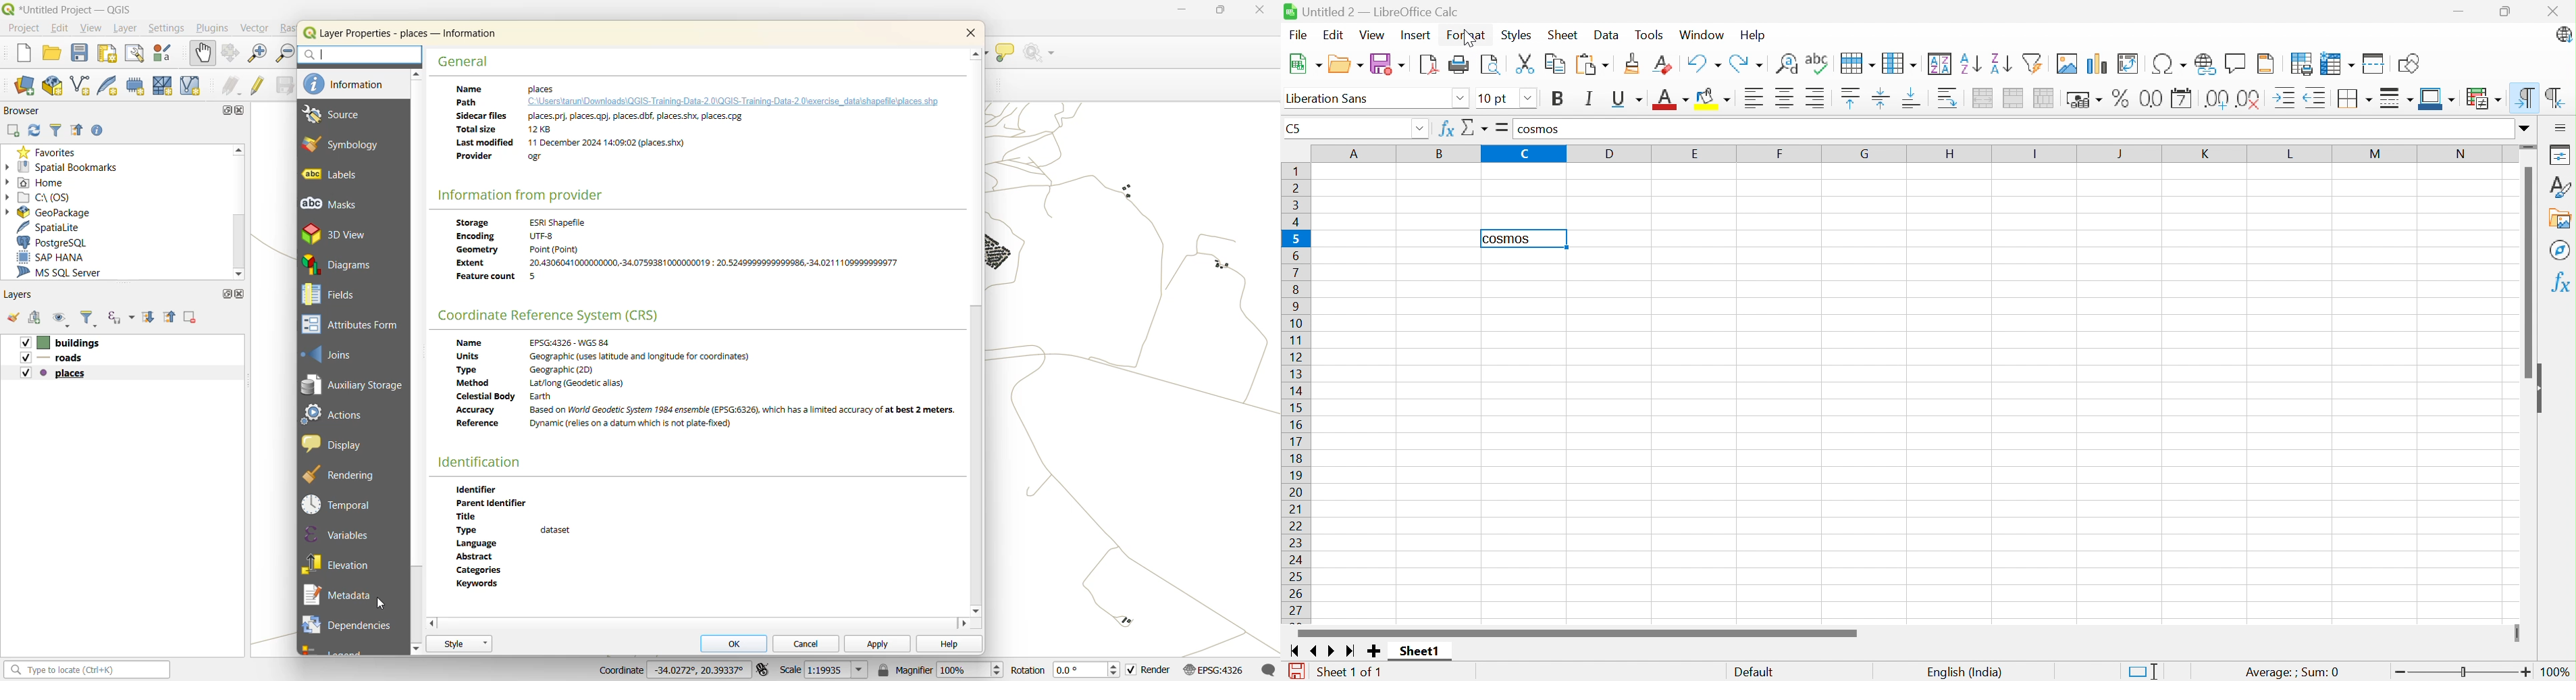 This screenshot has height=700, width=2576. I want to click on Align center, so click(1787, 99).